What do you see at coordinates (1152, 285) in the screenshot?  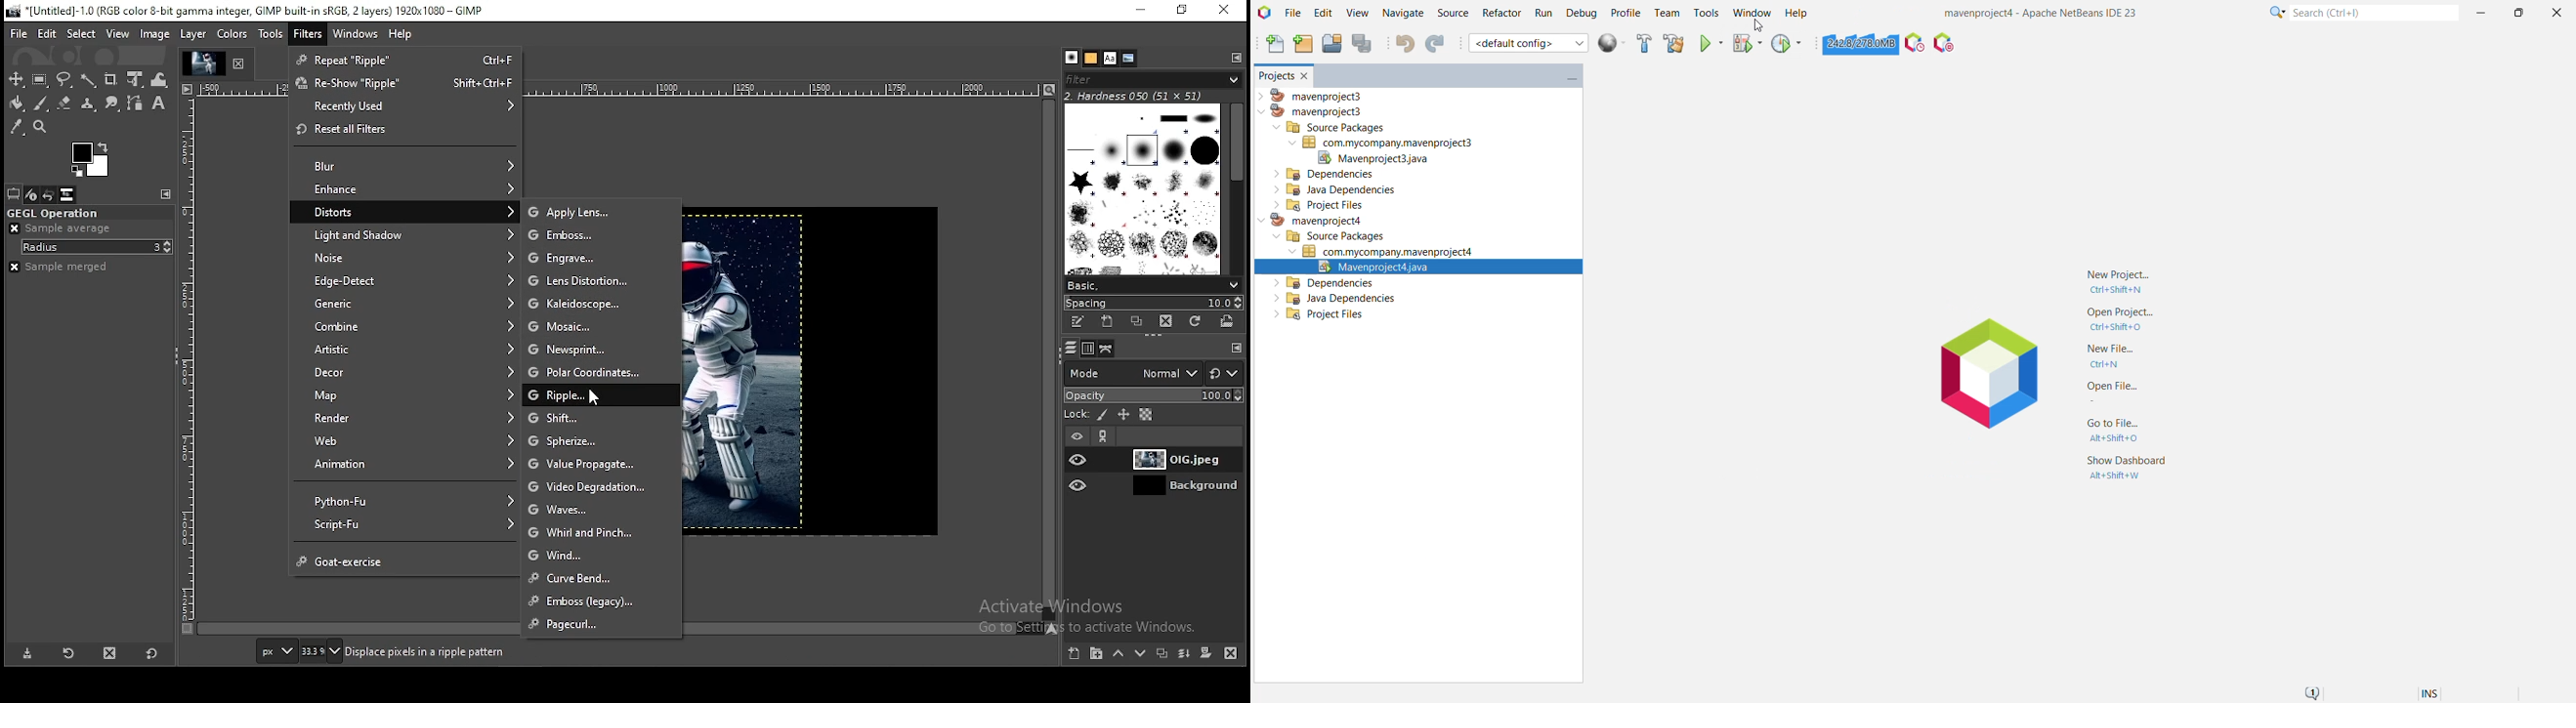 I see `brush presets` at bounding box center [1152, 285].